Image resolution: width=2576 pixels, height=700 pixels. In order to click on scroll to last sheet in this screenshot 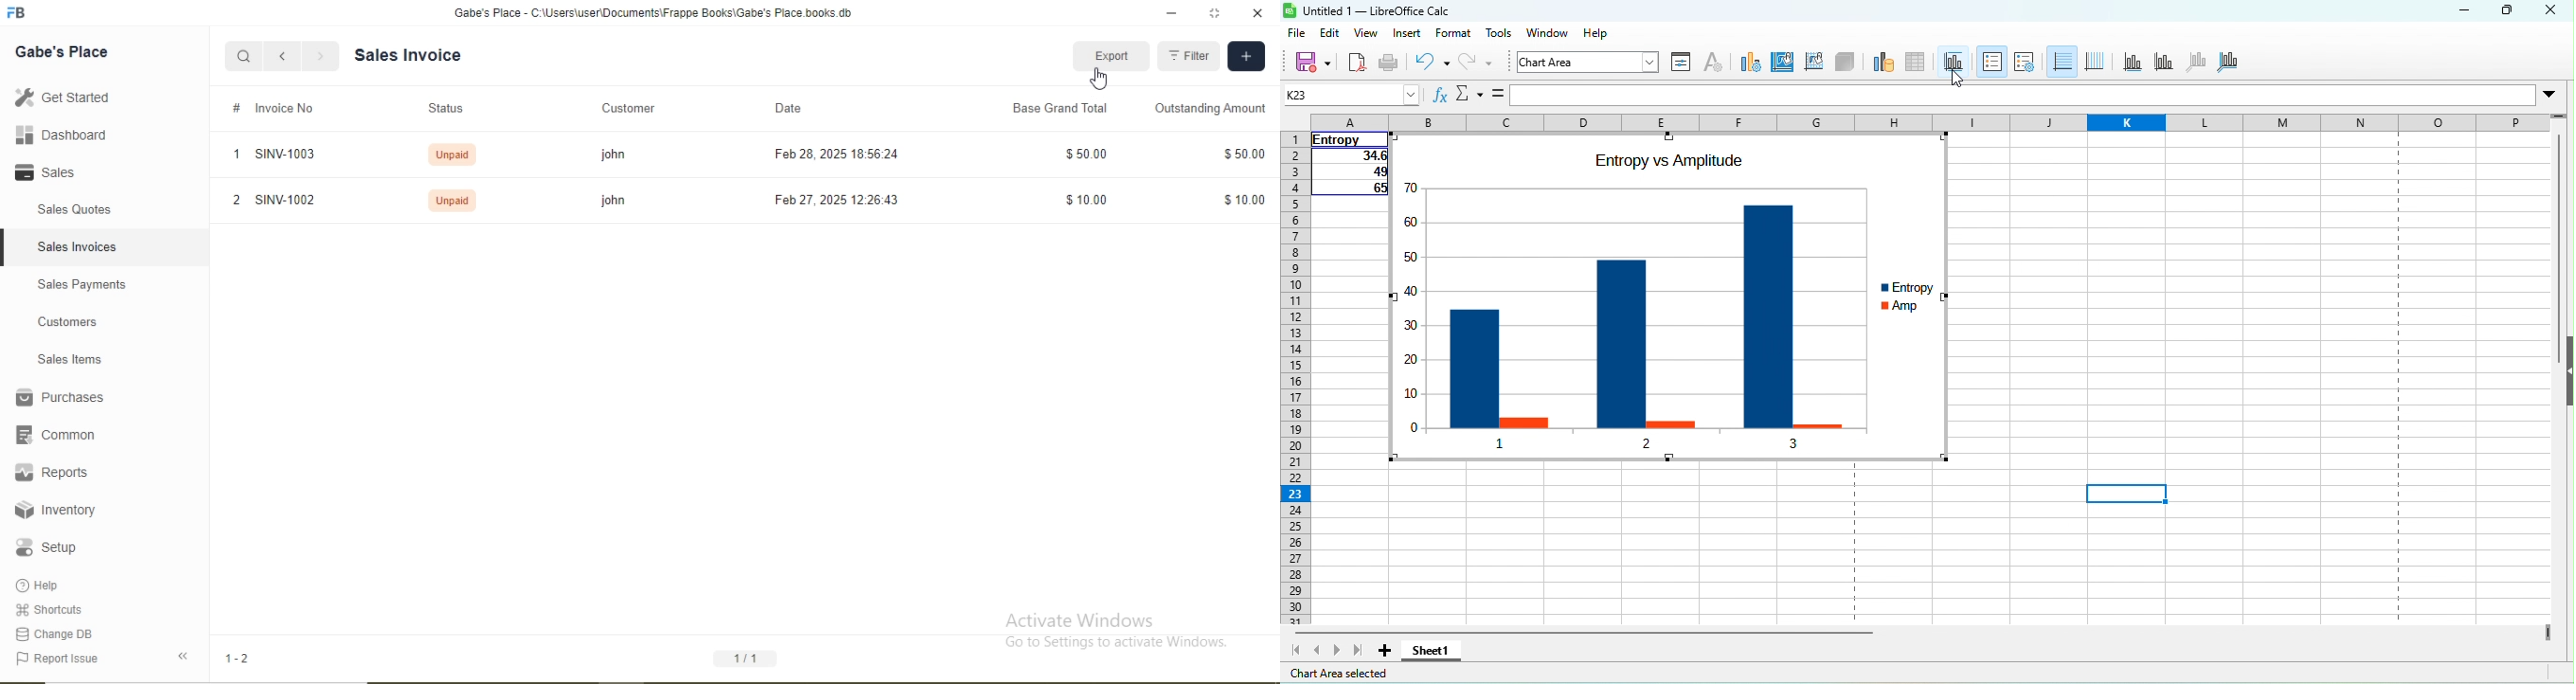, I will do `click(1358, 651)`.